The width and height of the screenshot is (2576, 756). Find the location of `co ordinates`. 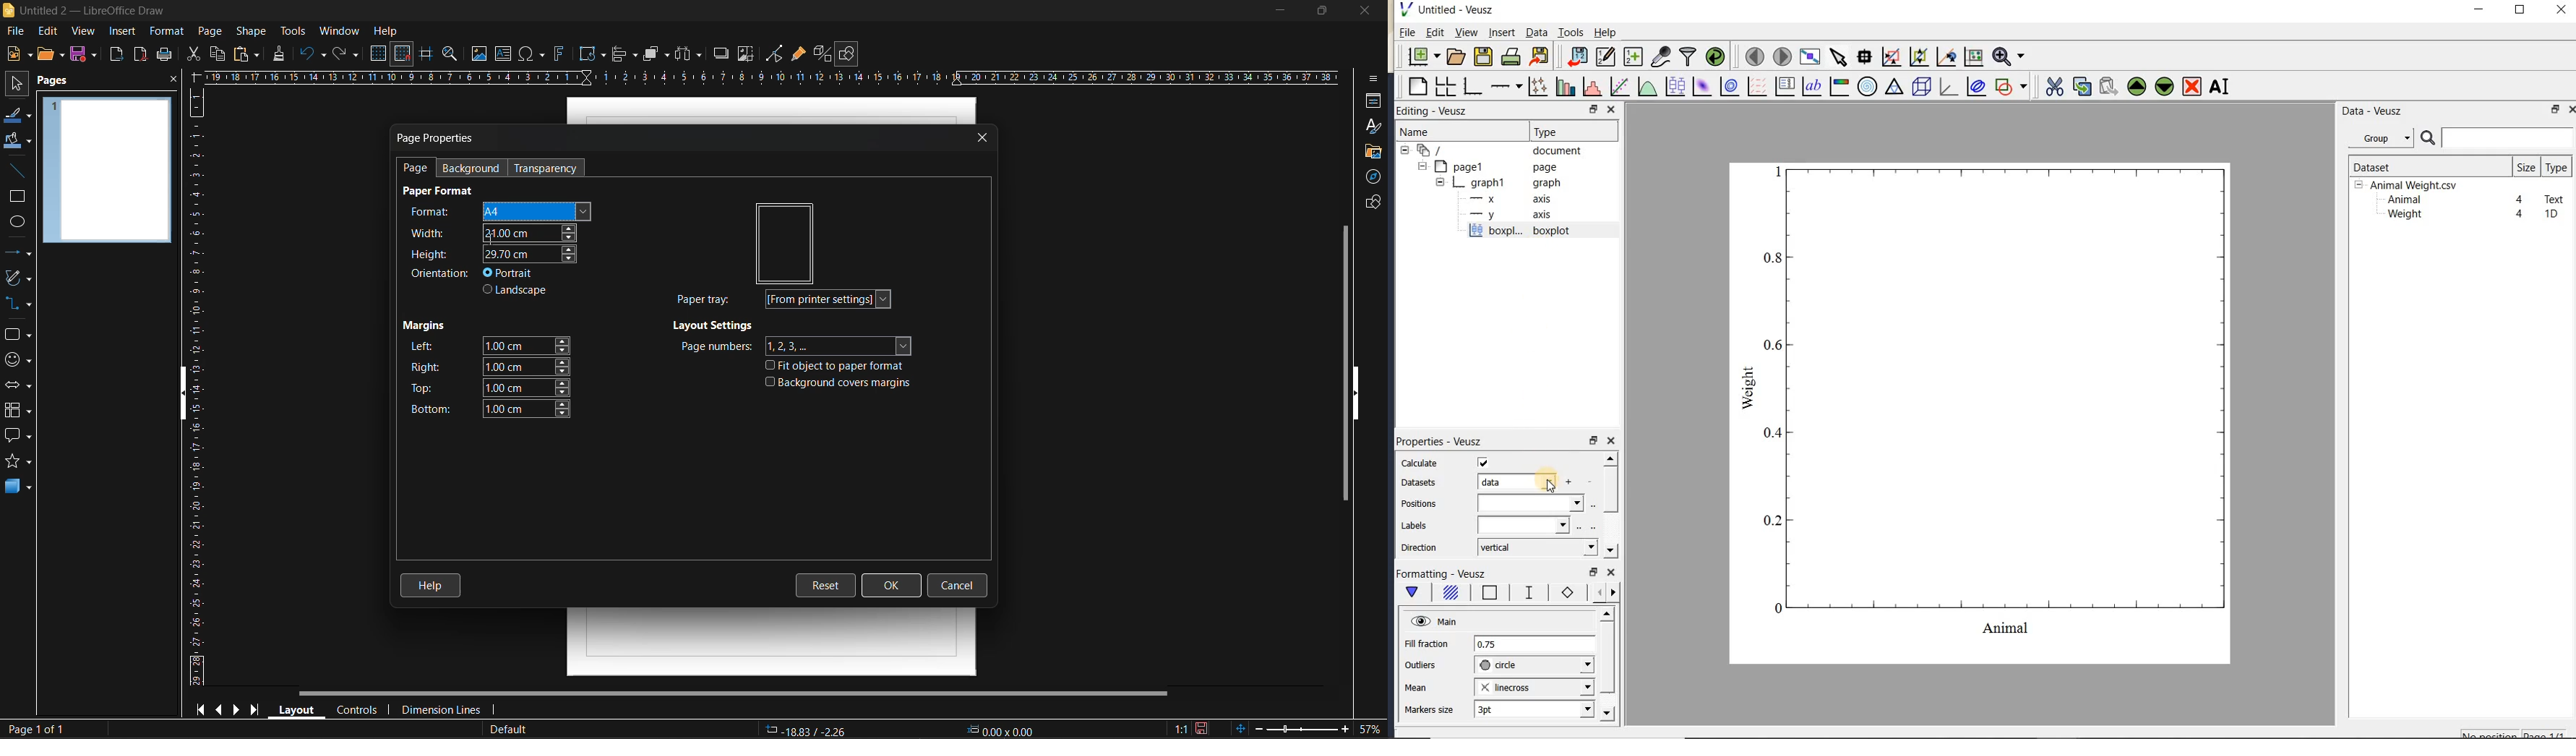

co ordinates is located at coordinates (902, 731).